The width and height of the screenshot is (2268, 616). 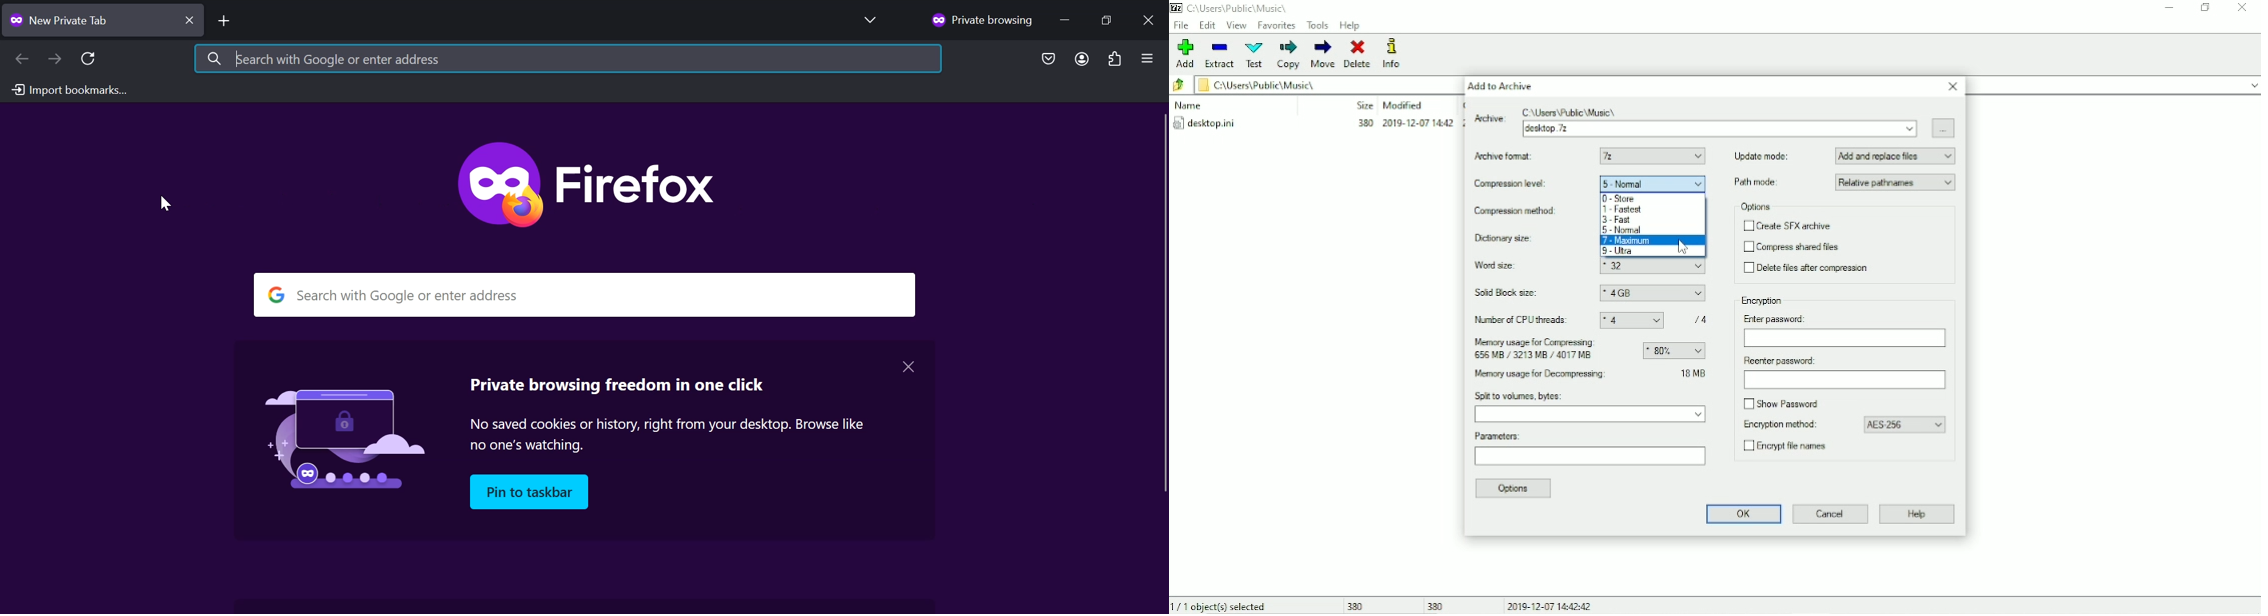 What do you see at coordinates (1067, 19) in the screenshot?
I see `Minimize` at bounding box center [1067, 19].